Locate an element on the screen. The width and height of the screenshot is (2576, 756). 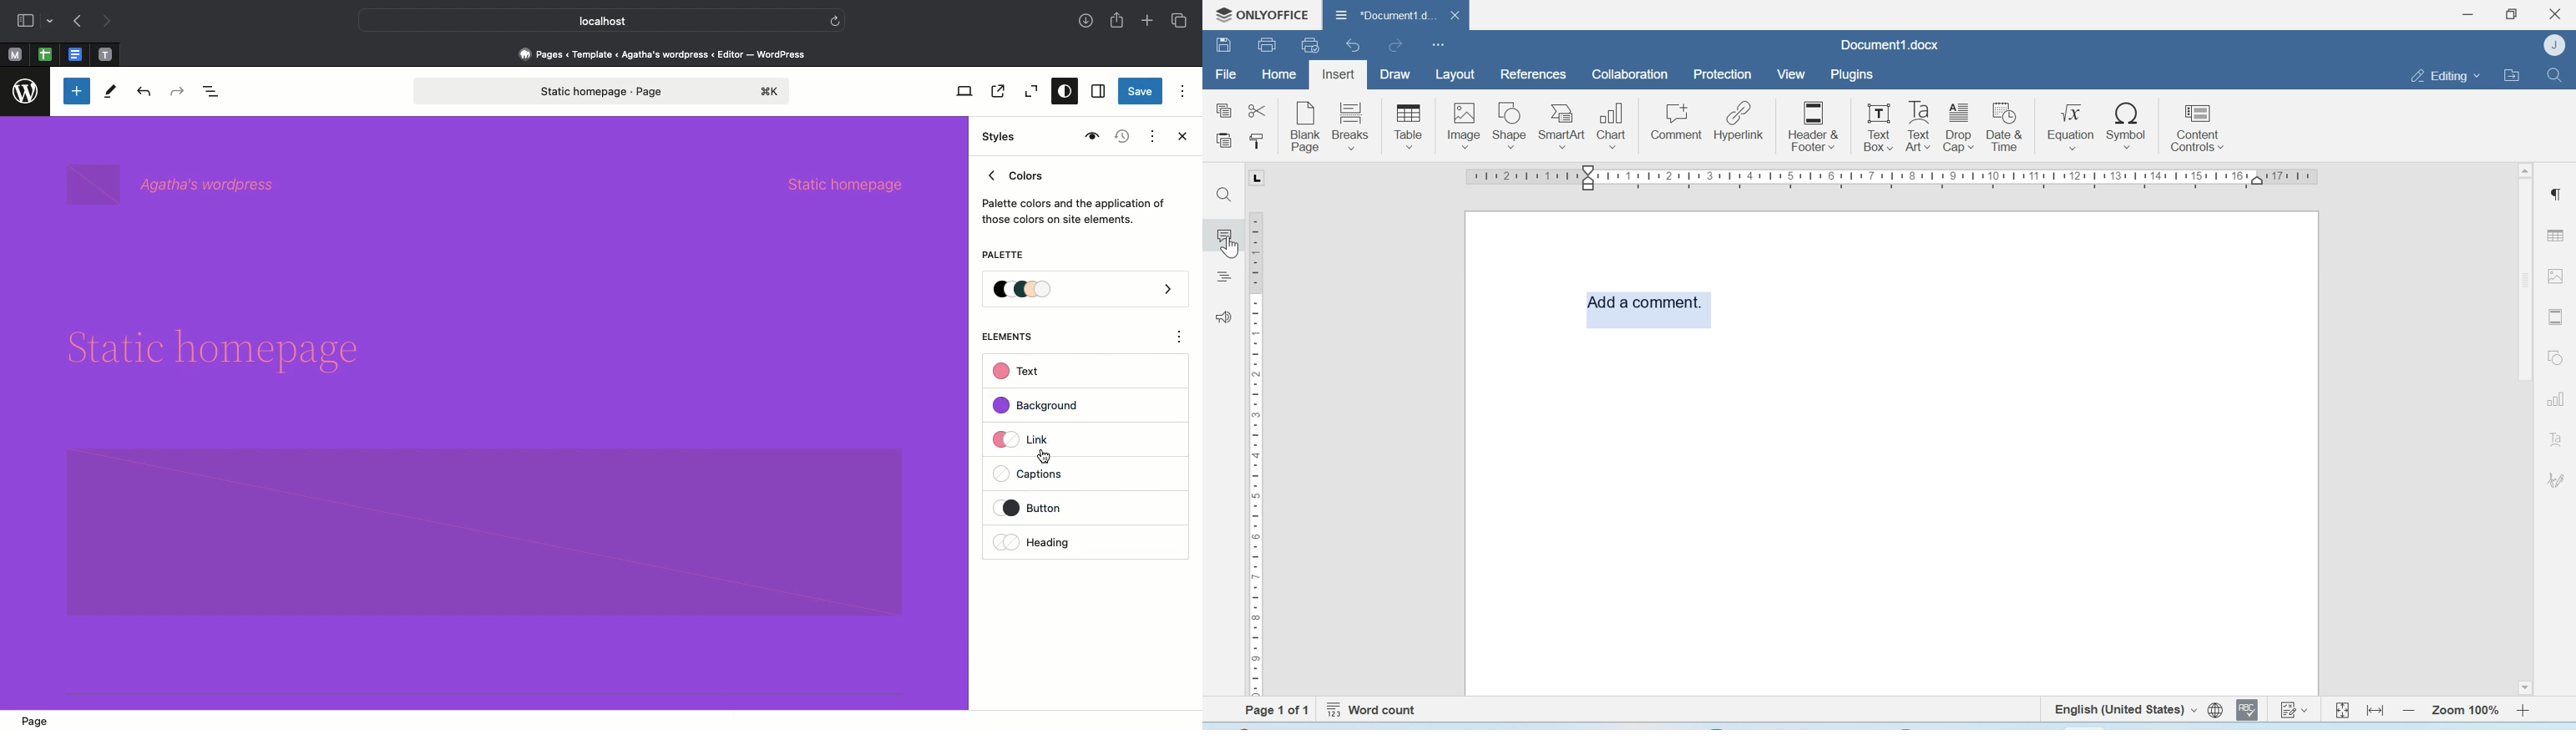
Copy style is located at coordinates (1256, 142).